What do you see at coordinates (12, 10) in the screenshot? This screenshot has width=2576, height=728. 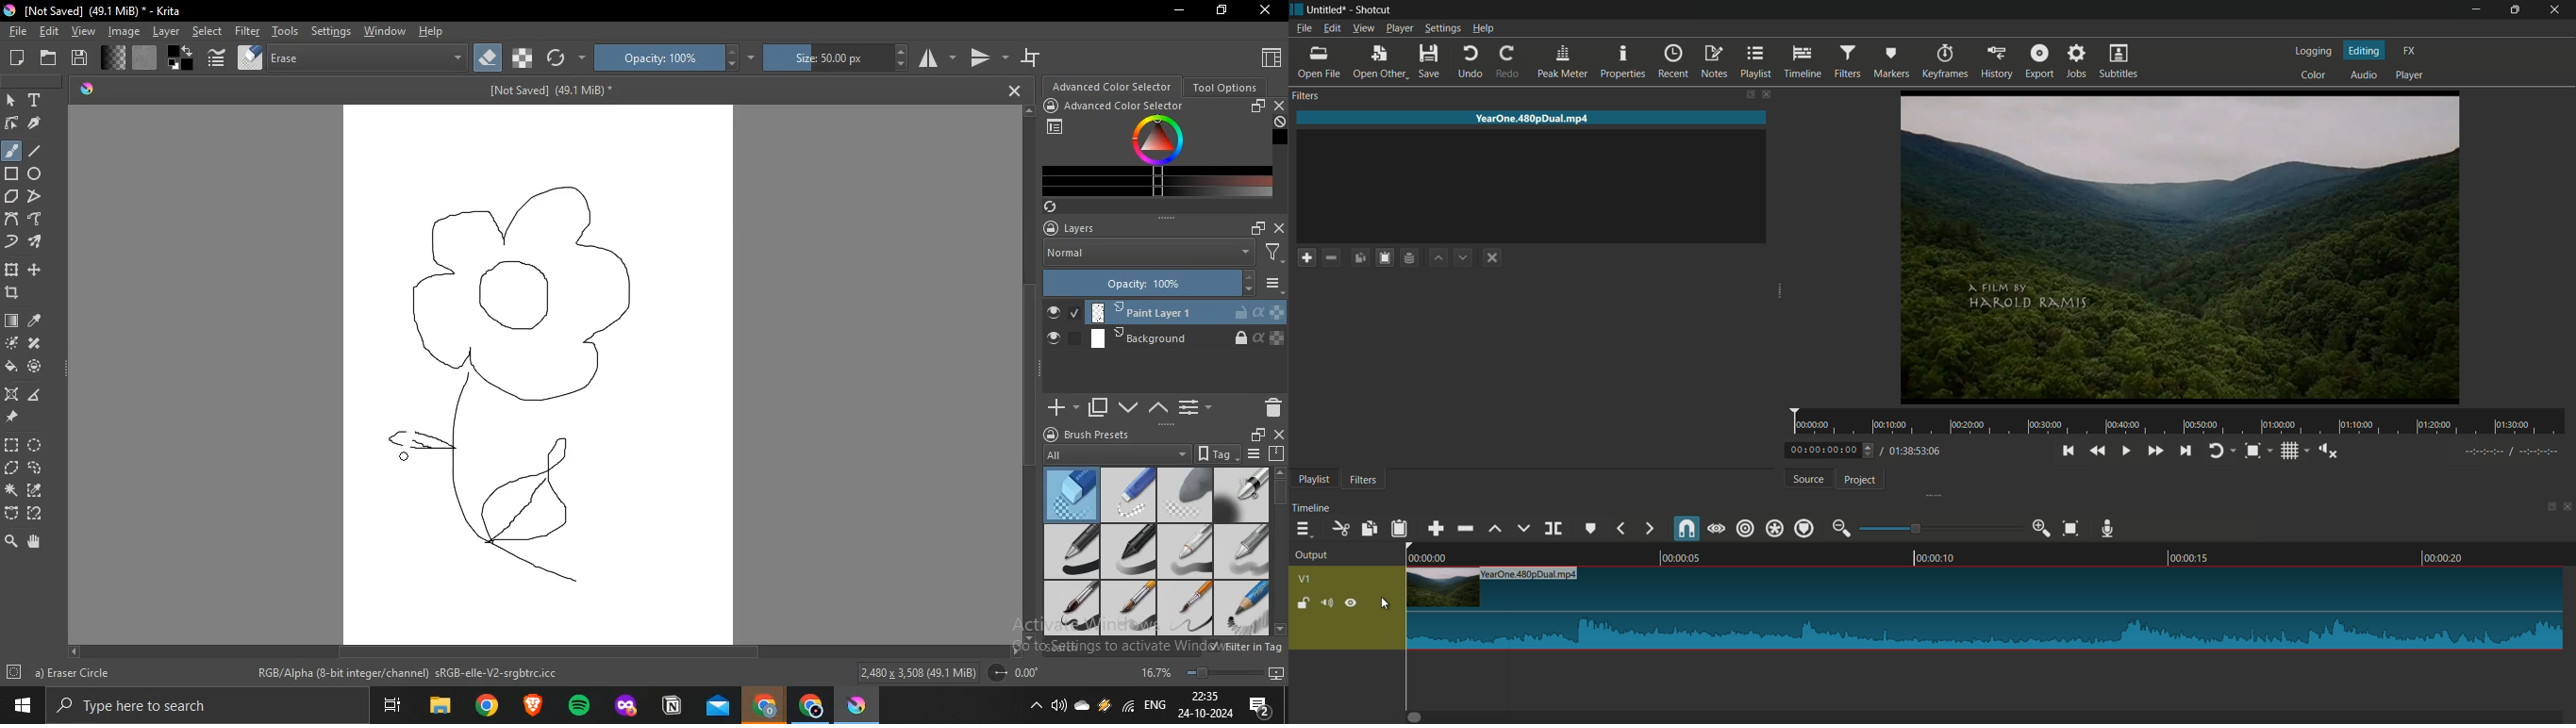 I see `logo` at bounding box center [12, 10].